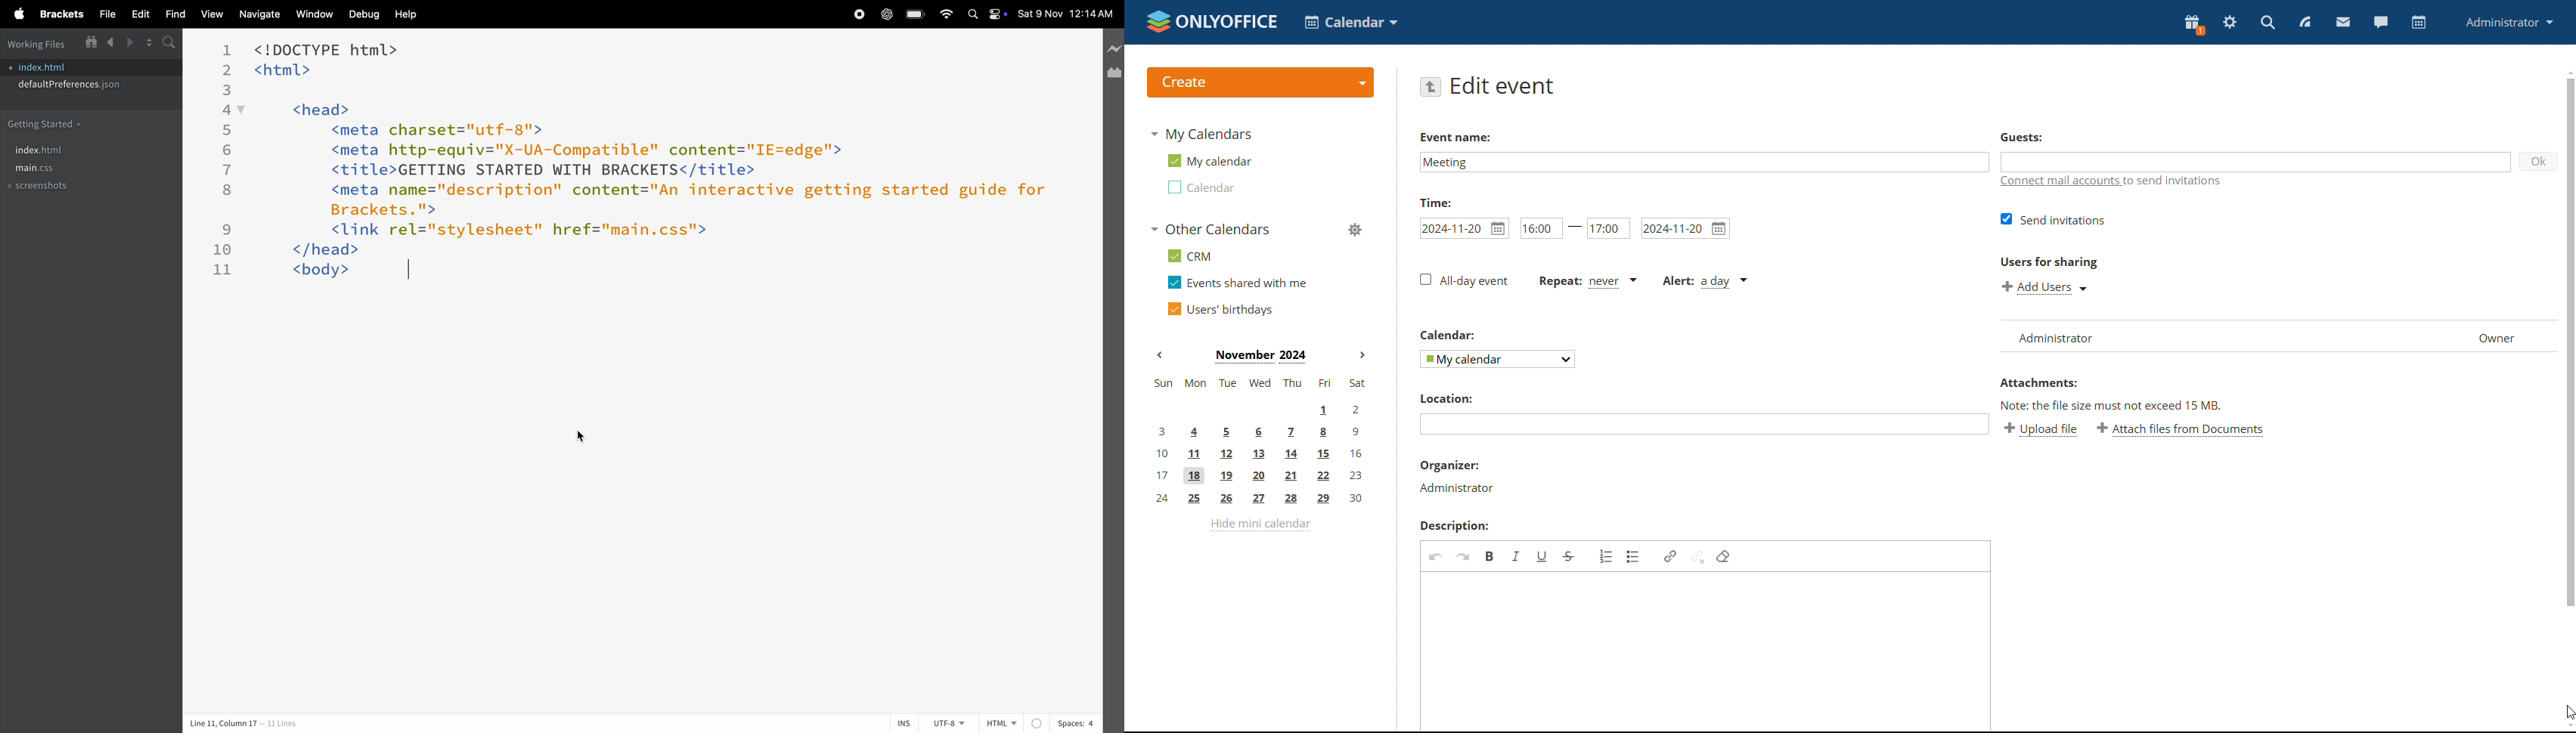  I want to click on line number, so click(224, 162).